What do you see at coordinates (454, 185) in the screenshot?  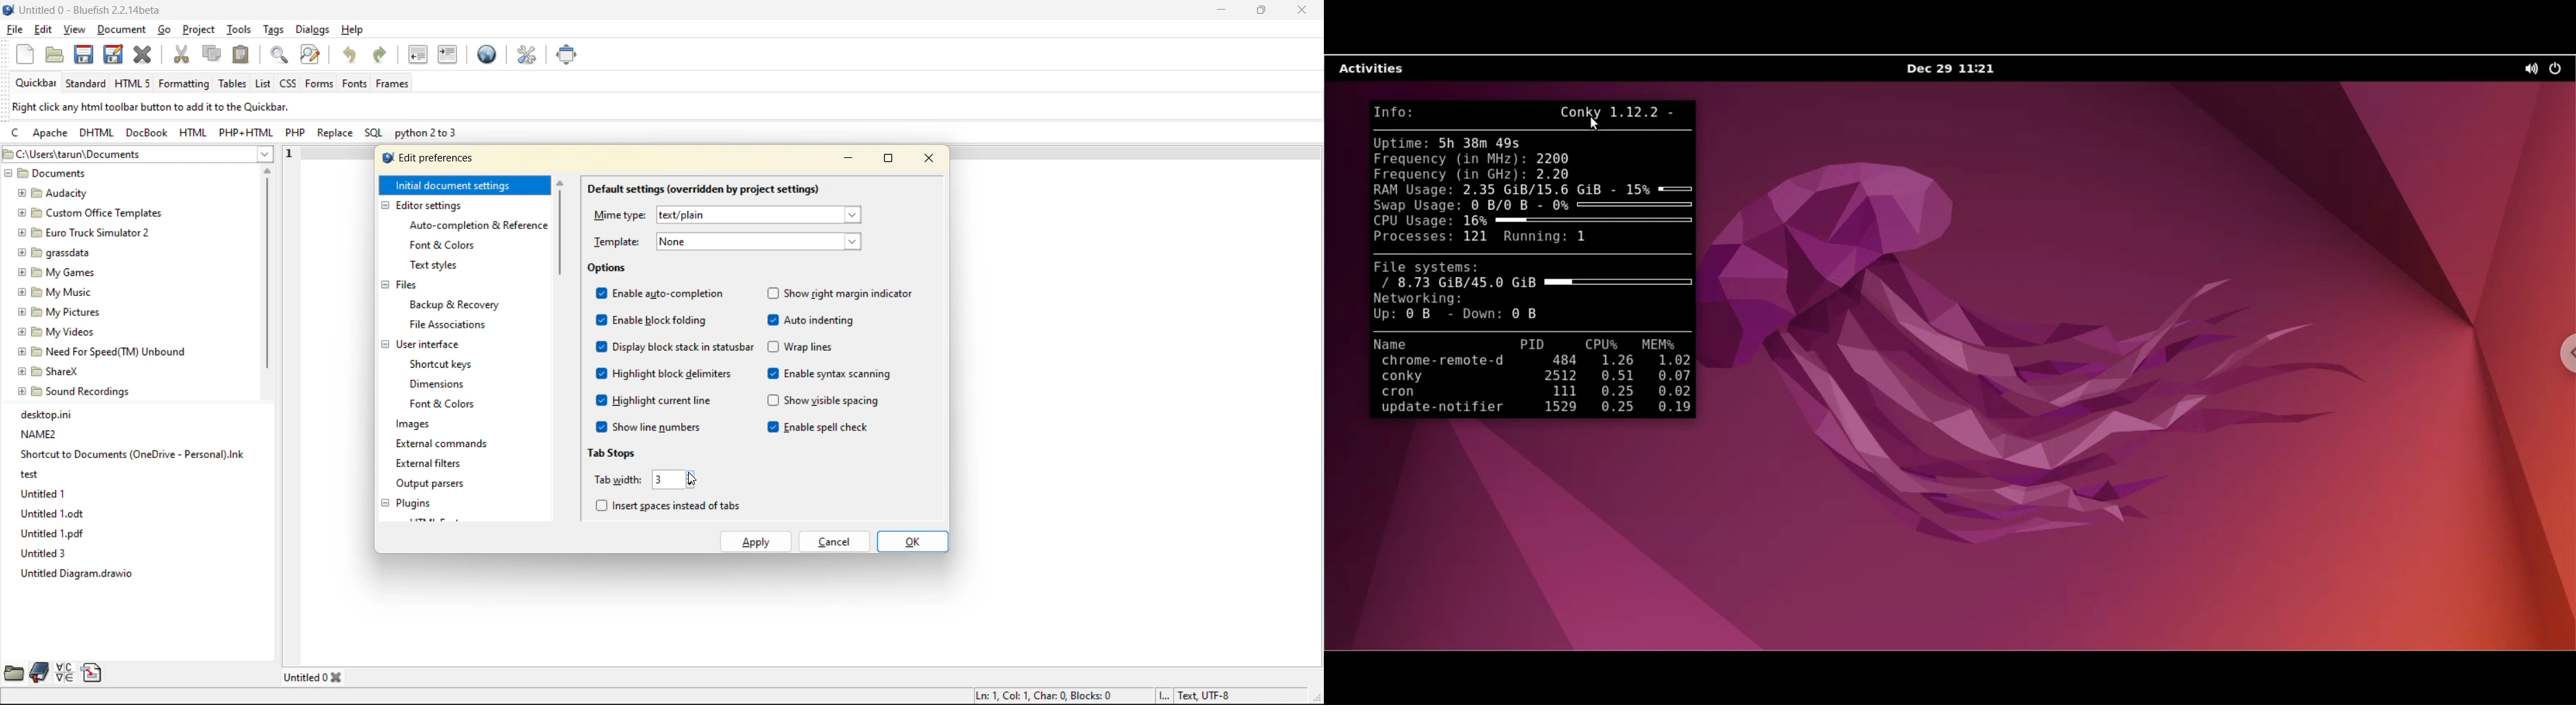 I see `initial document settings` at bounding box center [454, 185].